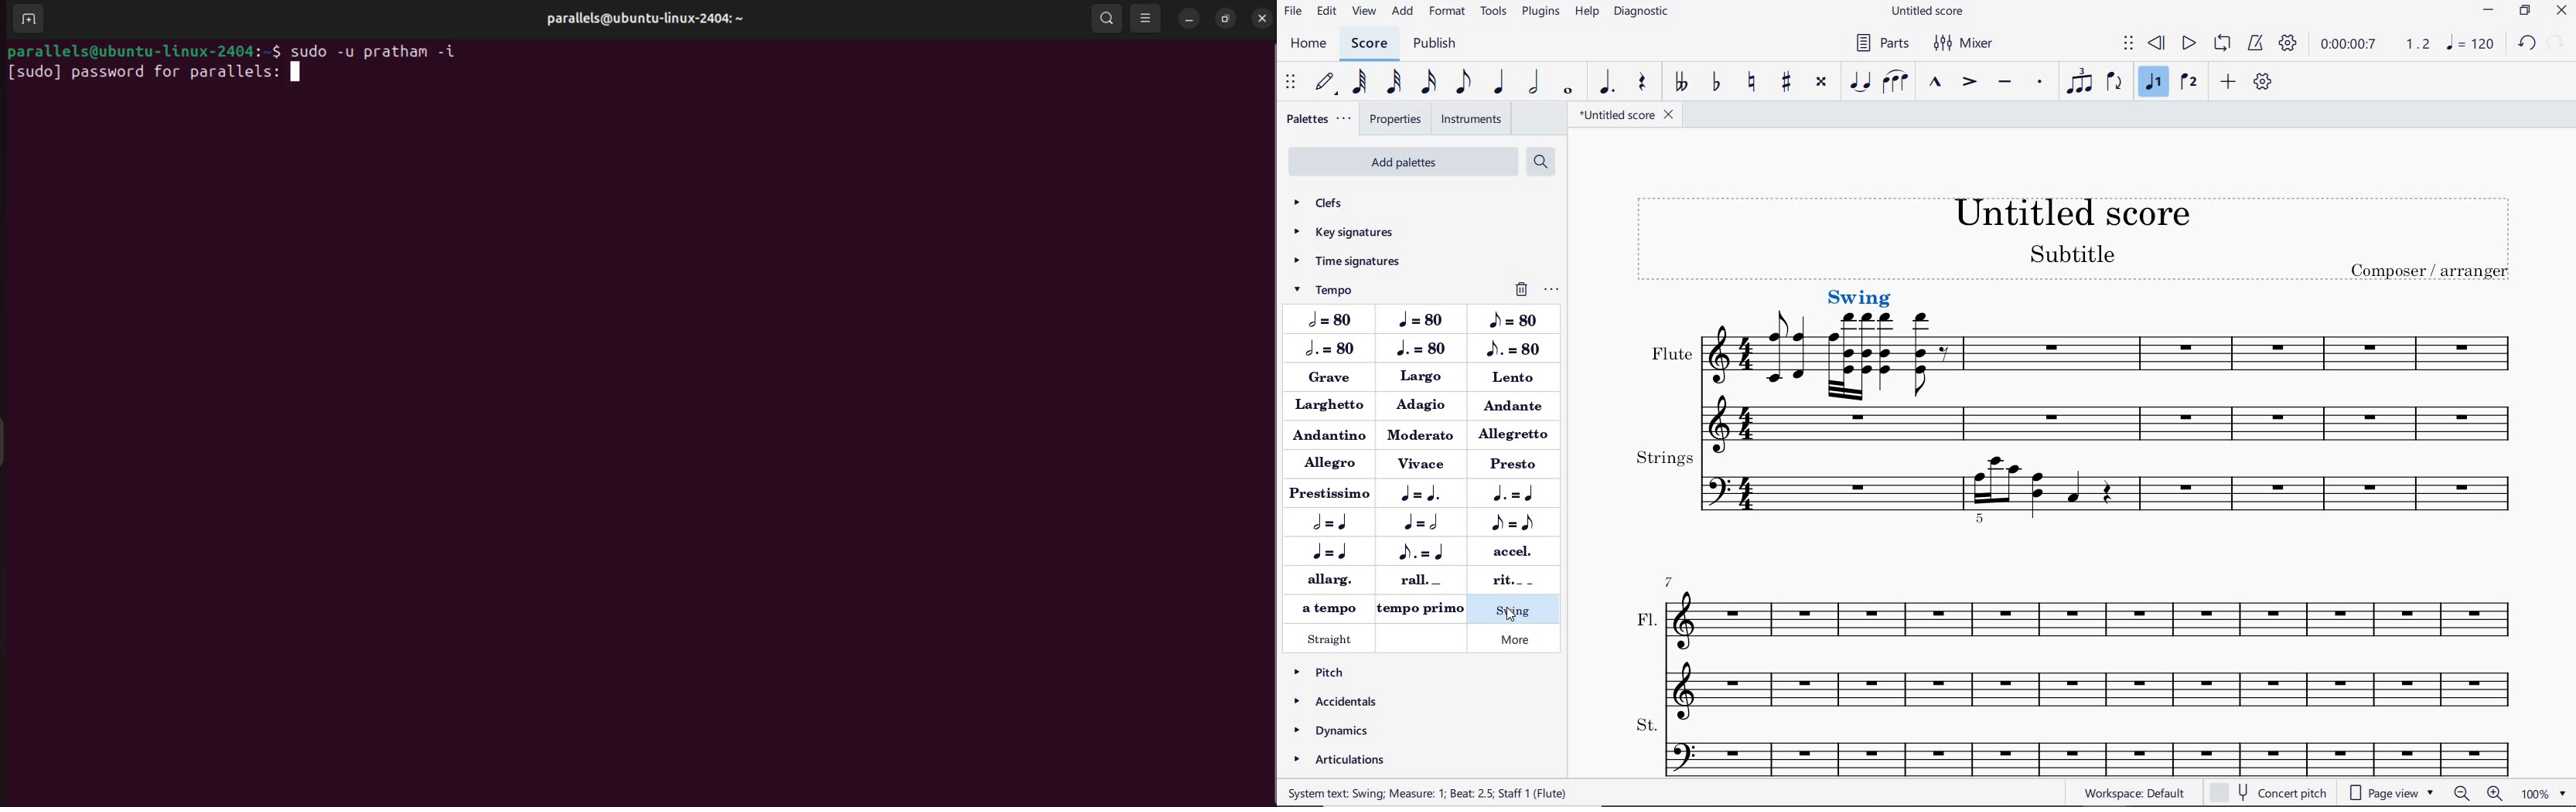  I want to click on restore down, so click(2527, 10).